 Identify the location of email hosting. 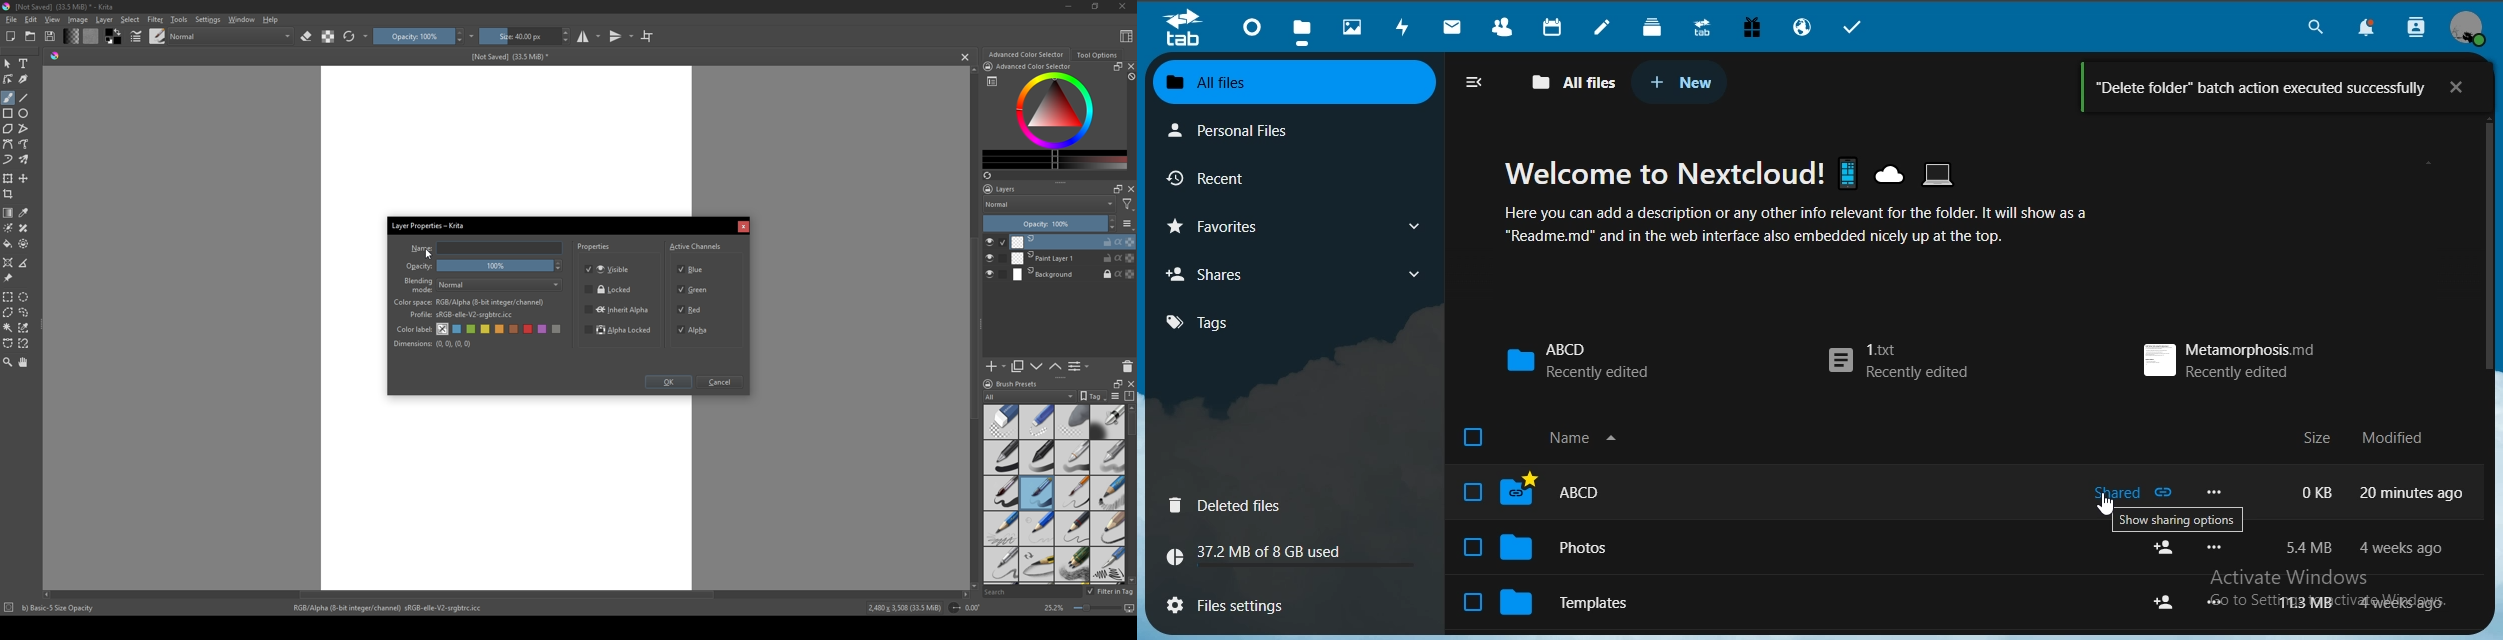
(1801, 25).